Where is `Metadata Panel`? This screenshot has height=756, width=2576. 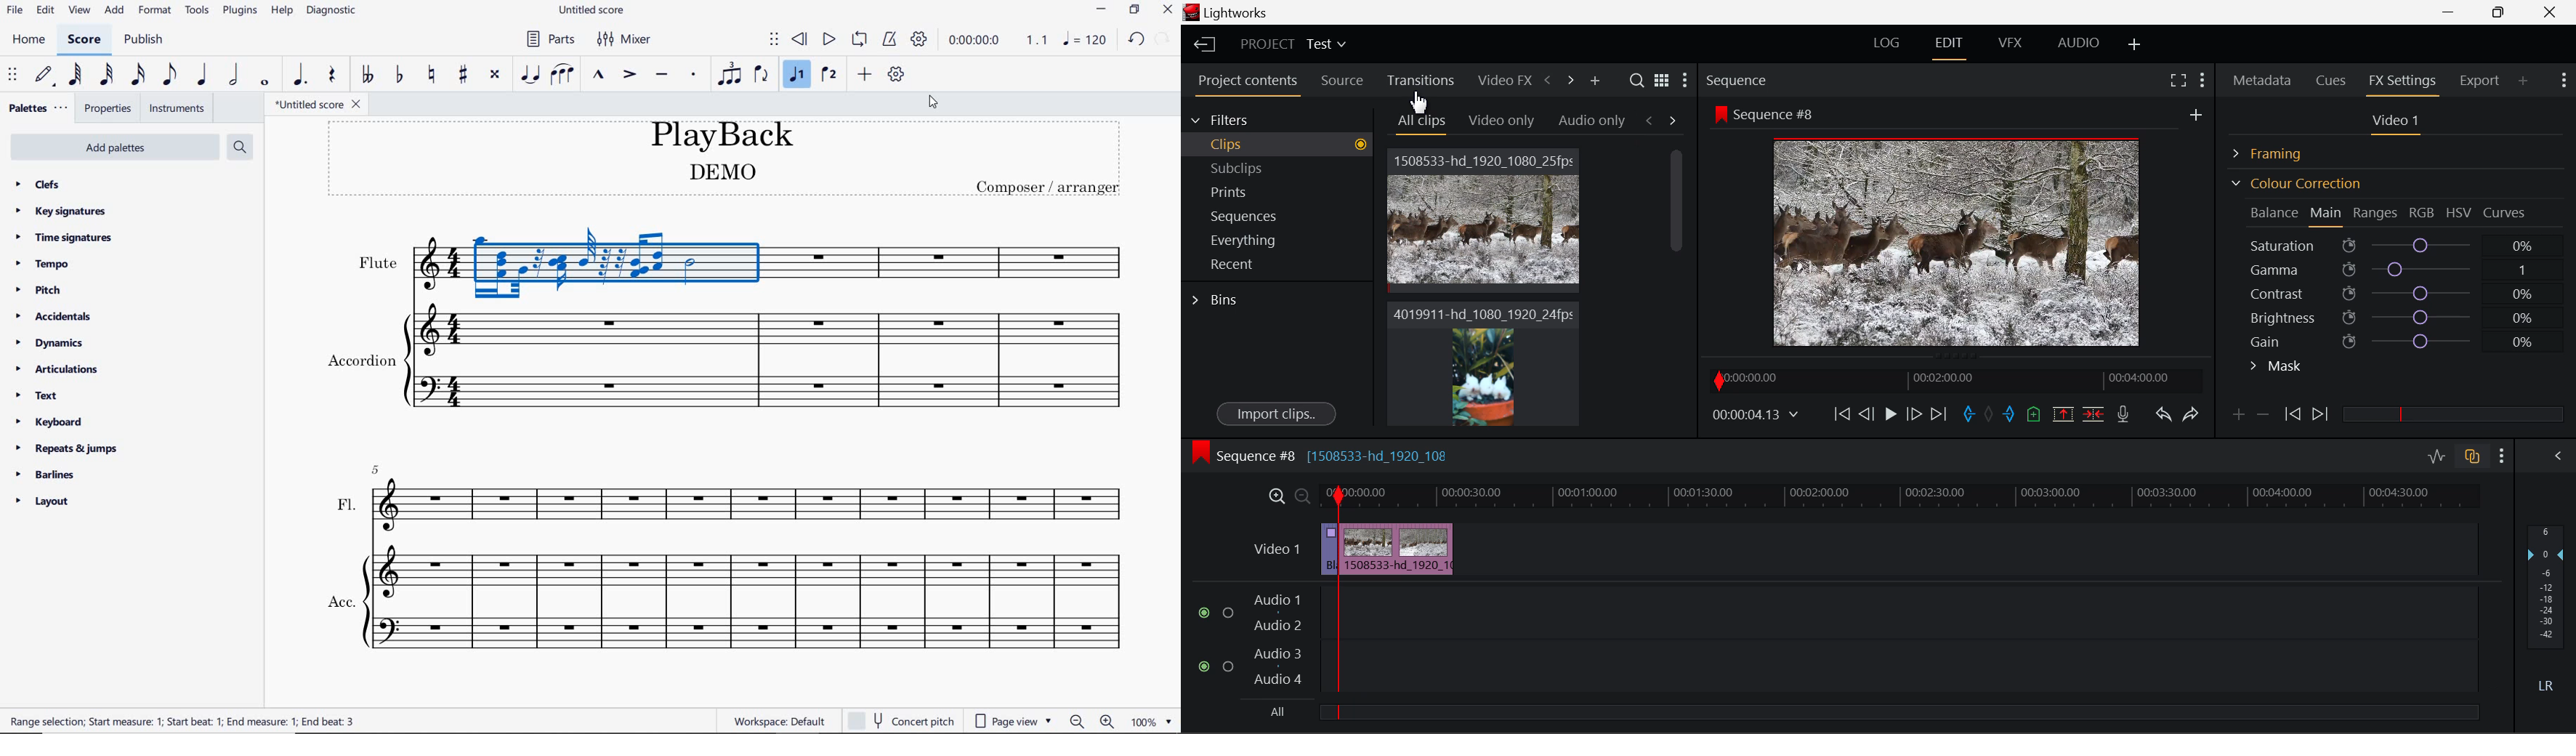 Metadata Panel is located at coordinates (2264, 78).